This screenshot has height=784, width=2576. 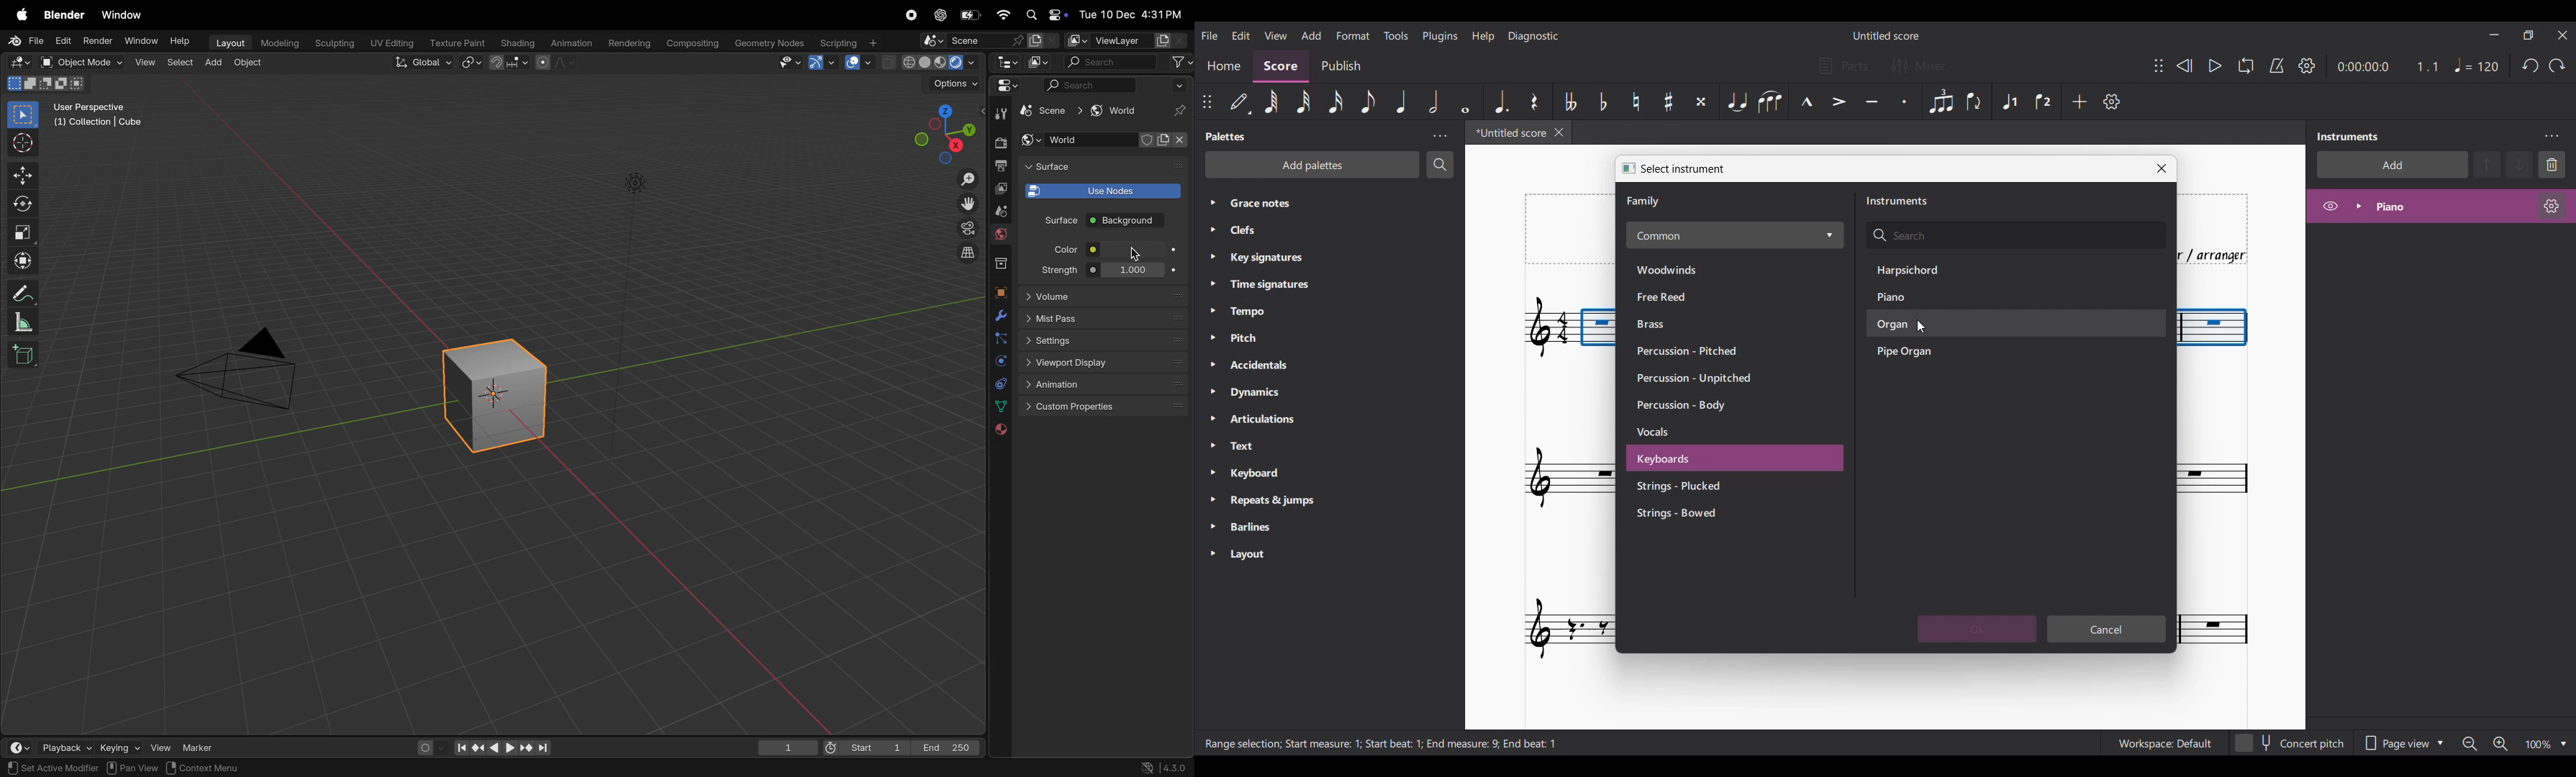 What do you see at coordinates (2359, 206) in the screenshot?
I see `Expand instrument` at bounding box center [2359, 206].